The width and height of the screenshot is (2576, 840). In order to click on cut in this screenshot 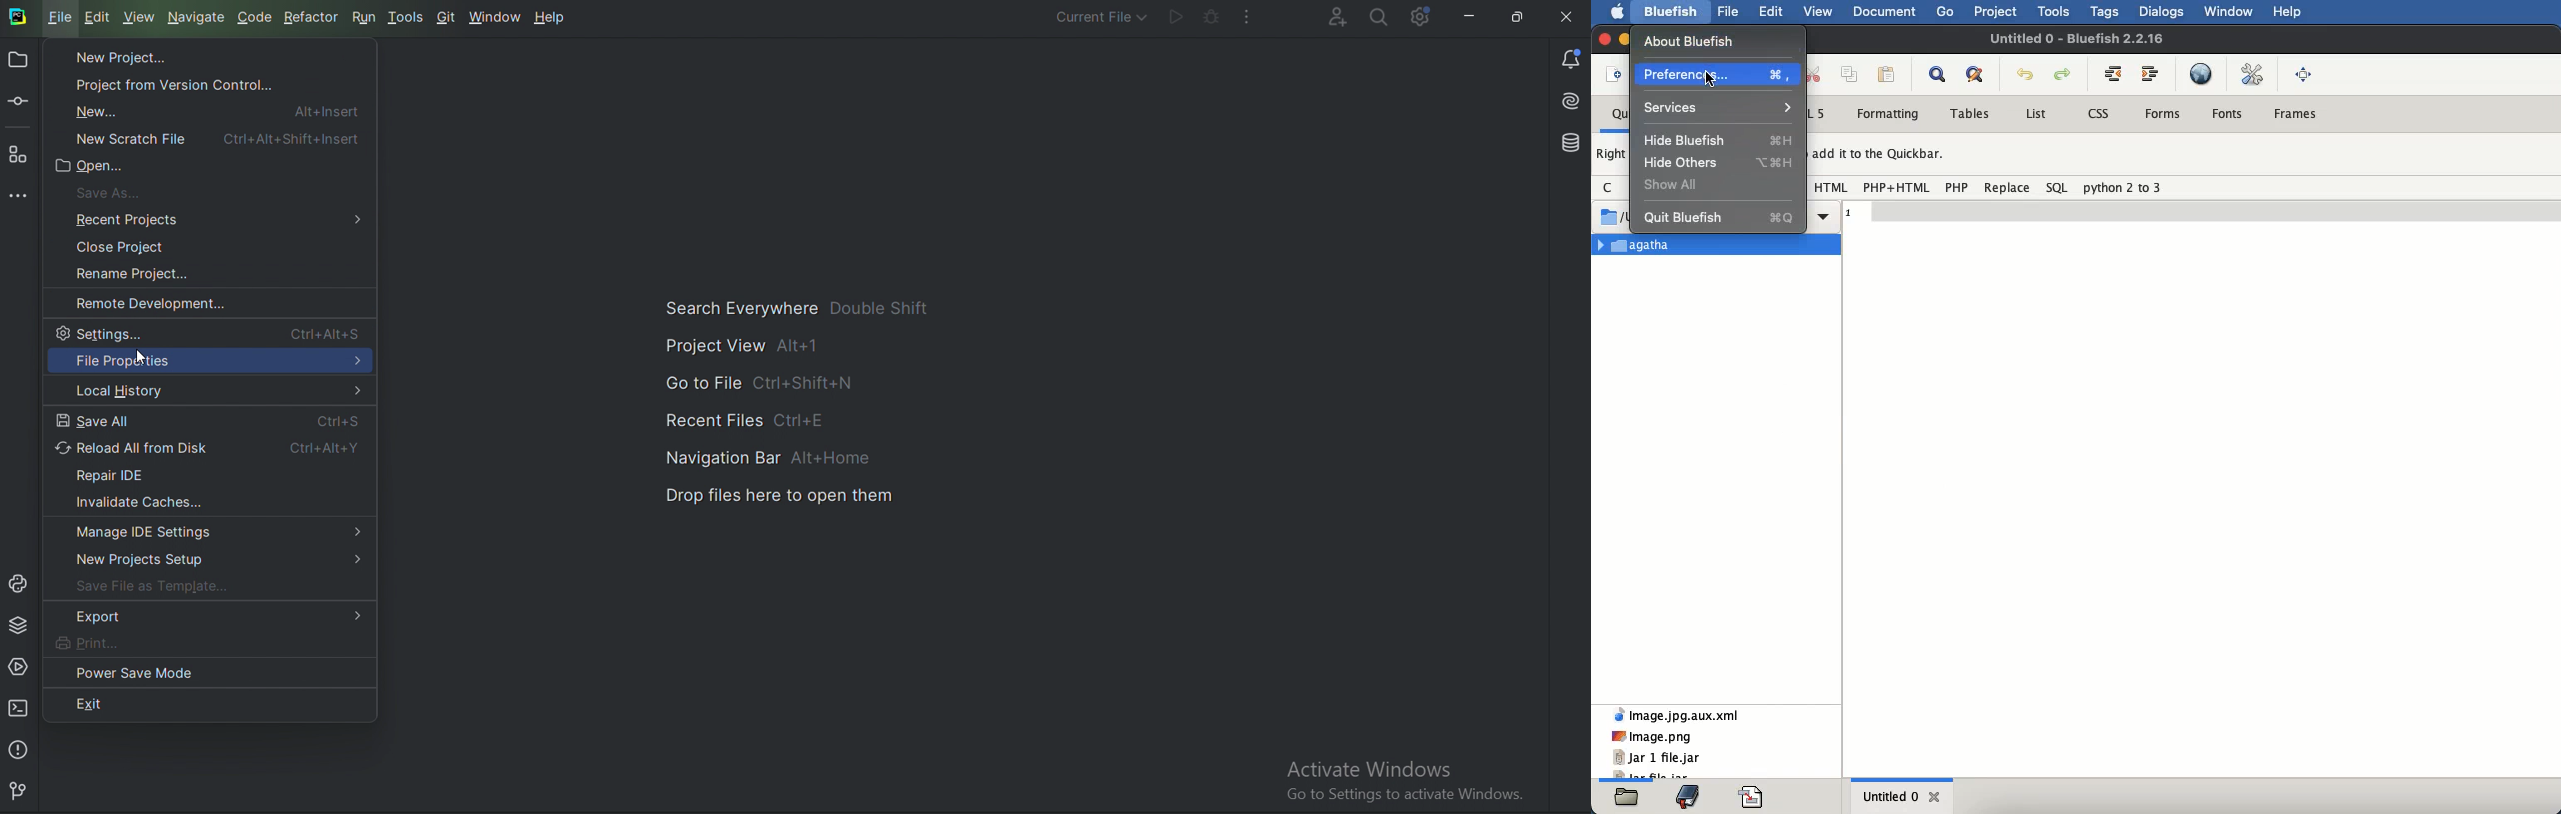, I will do `click(1816, 73)`.